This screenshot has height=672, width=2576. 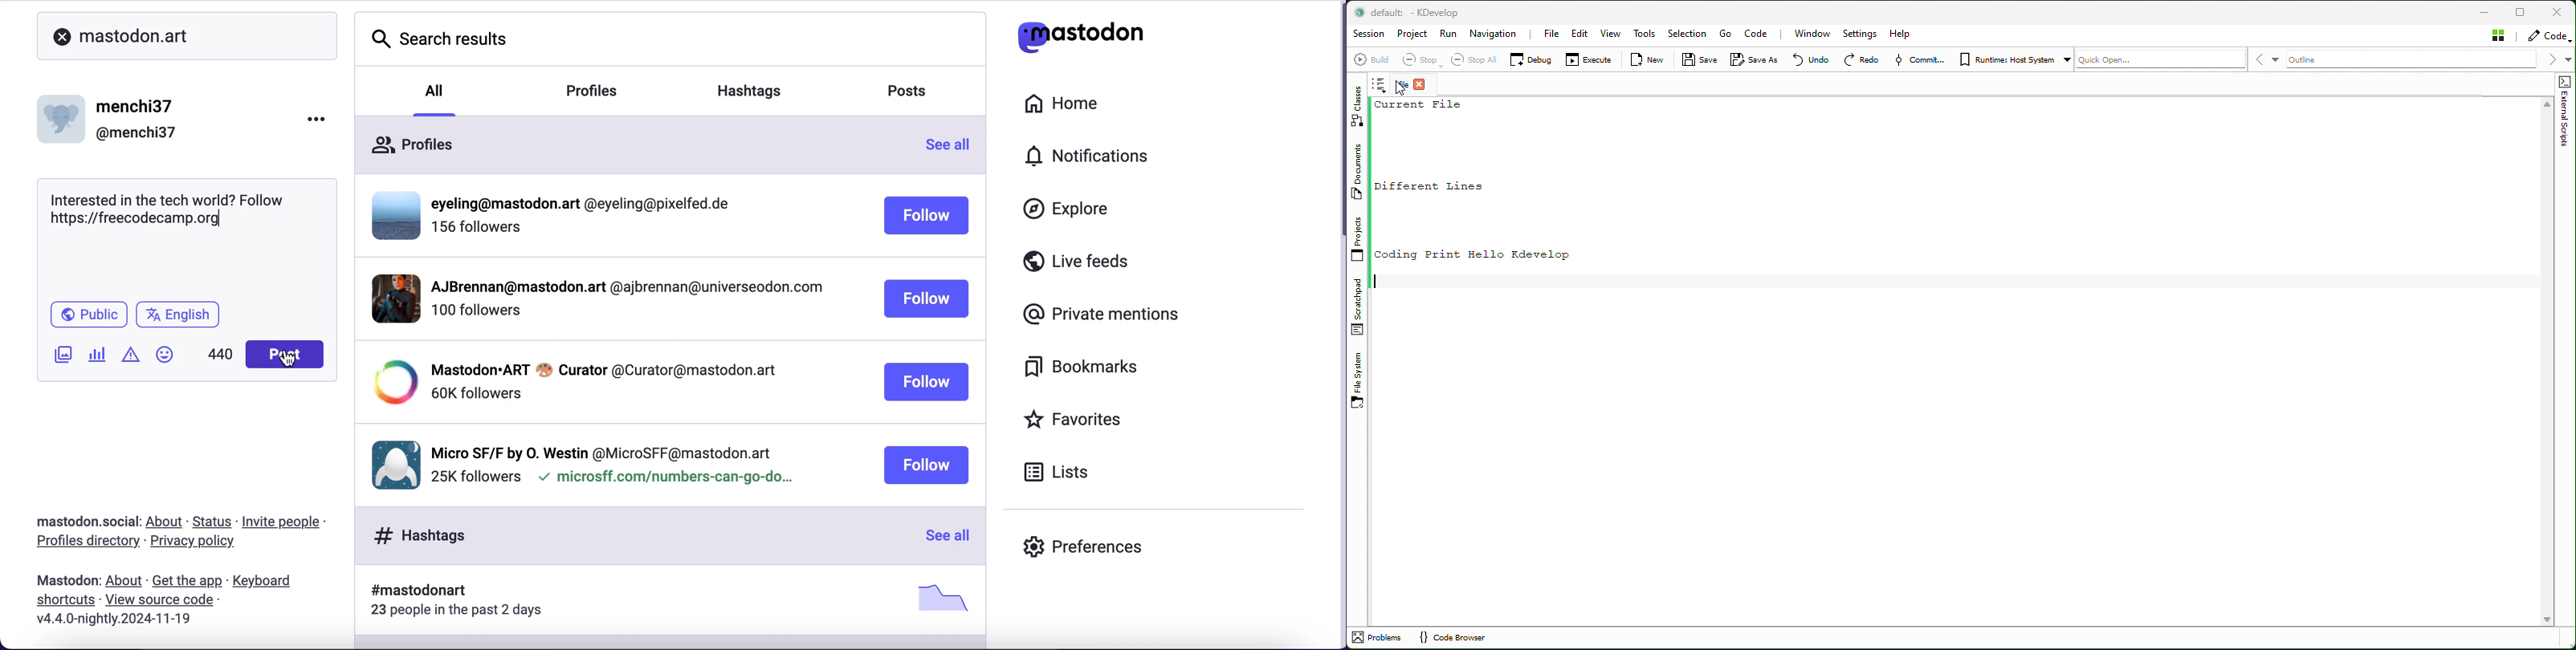 I want to click on Save, so click(x=1698, y=60).